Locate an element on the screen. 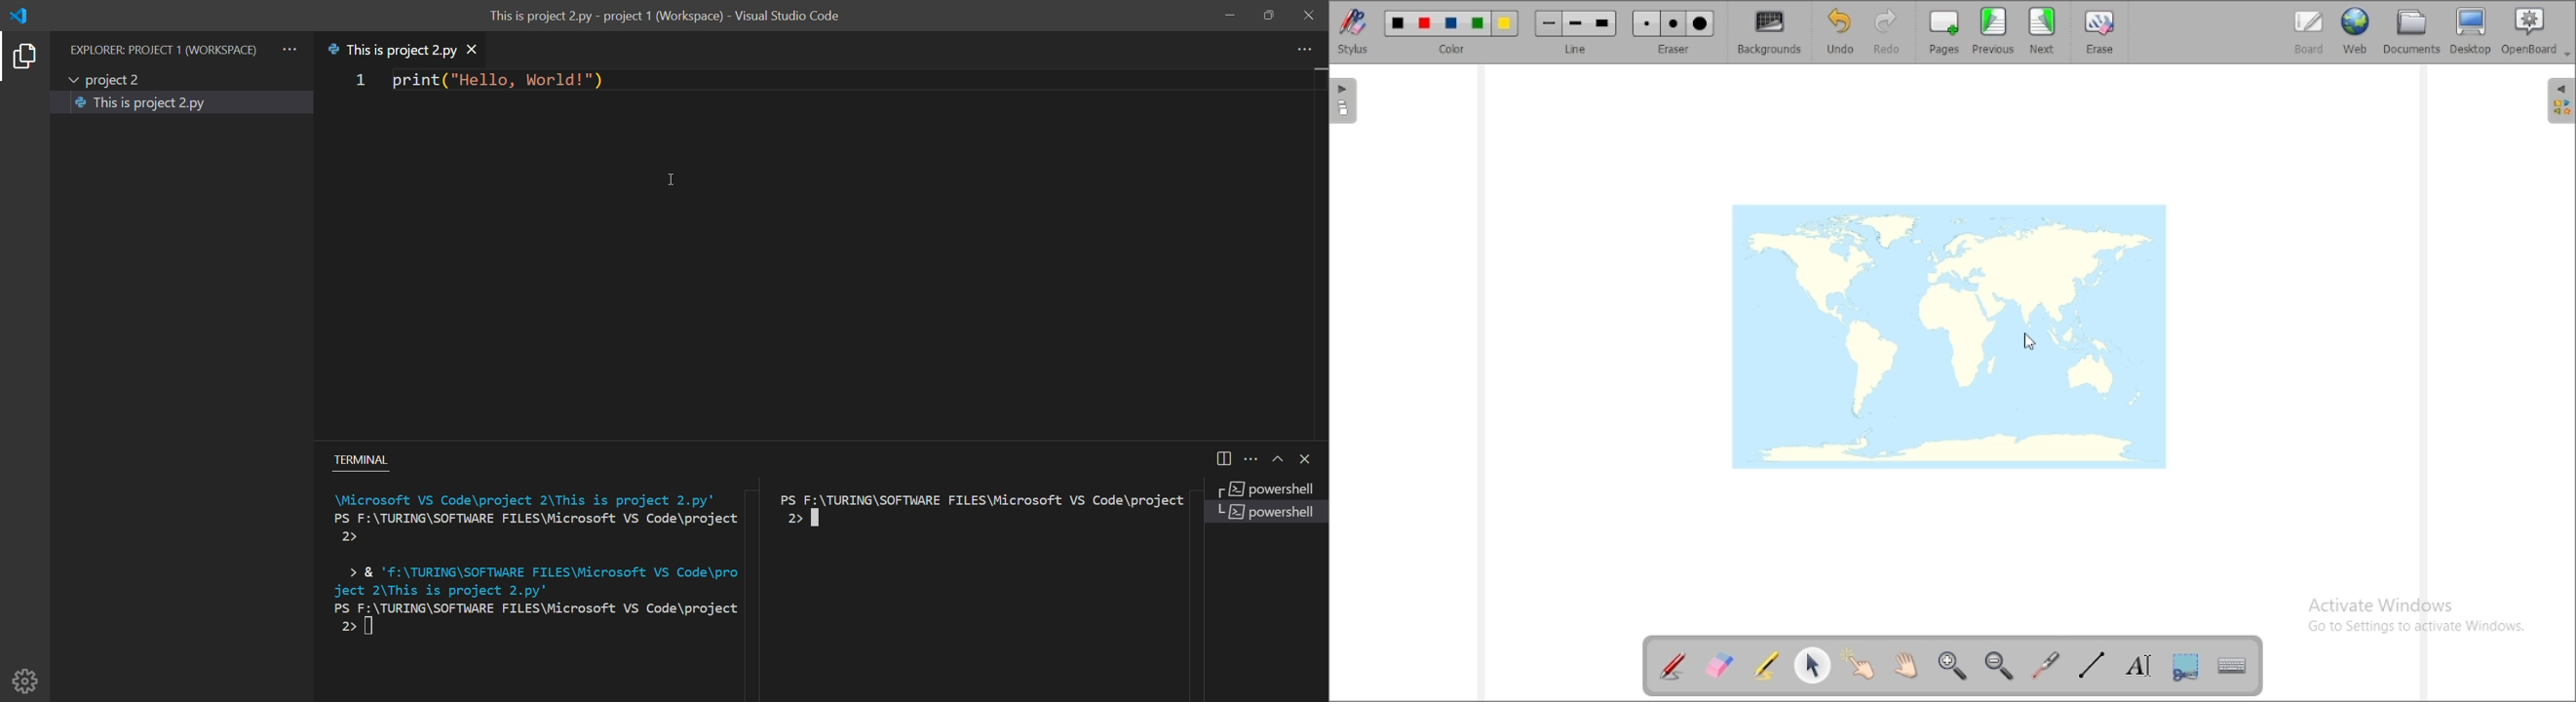 This screenshot has height=728, width=2576. sidebar settings is located at coordinates (2558, 100).